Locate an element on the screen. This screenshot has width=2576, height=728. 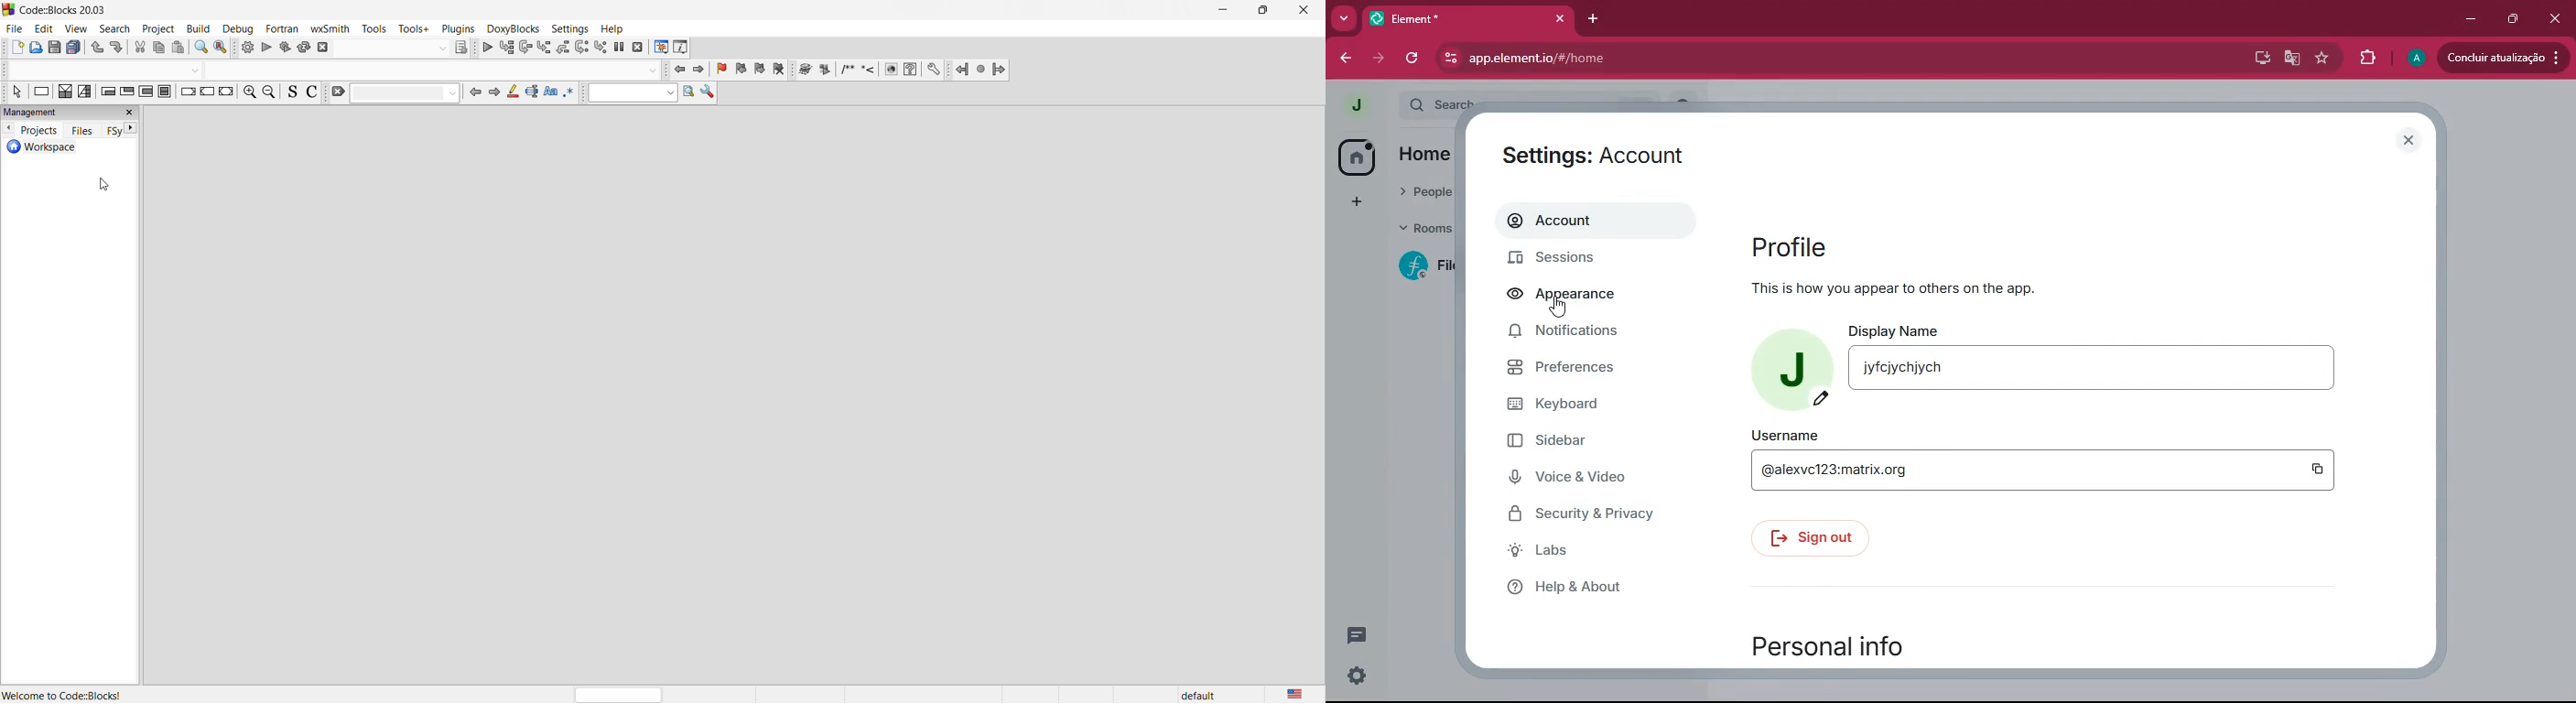
abort is located at coordinates (324, 49).